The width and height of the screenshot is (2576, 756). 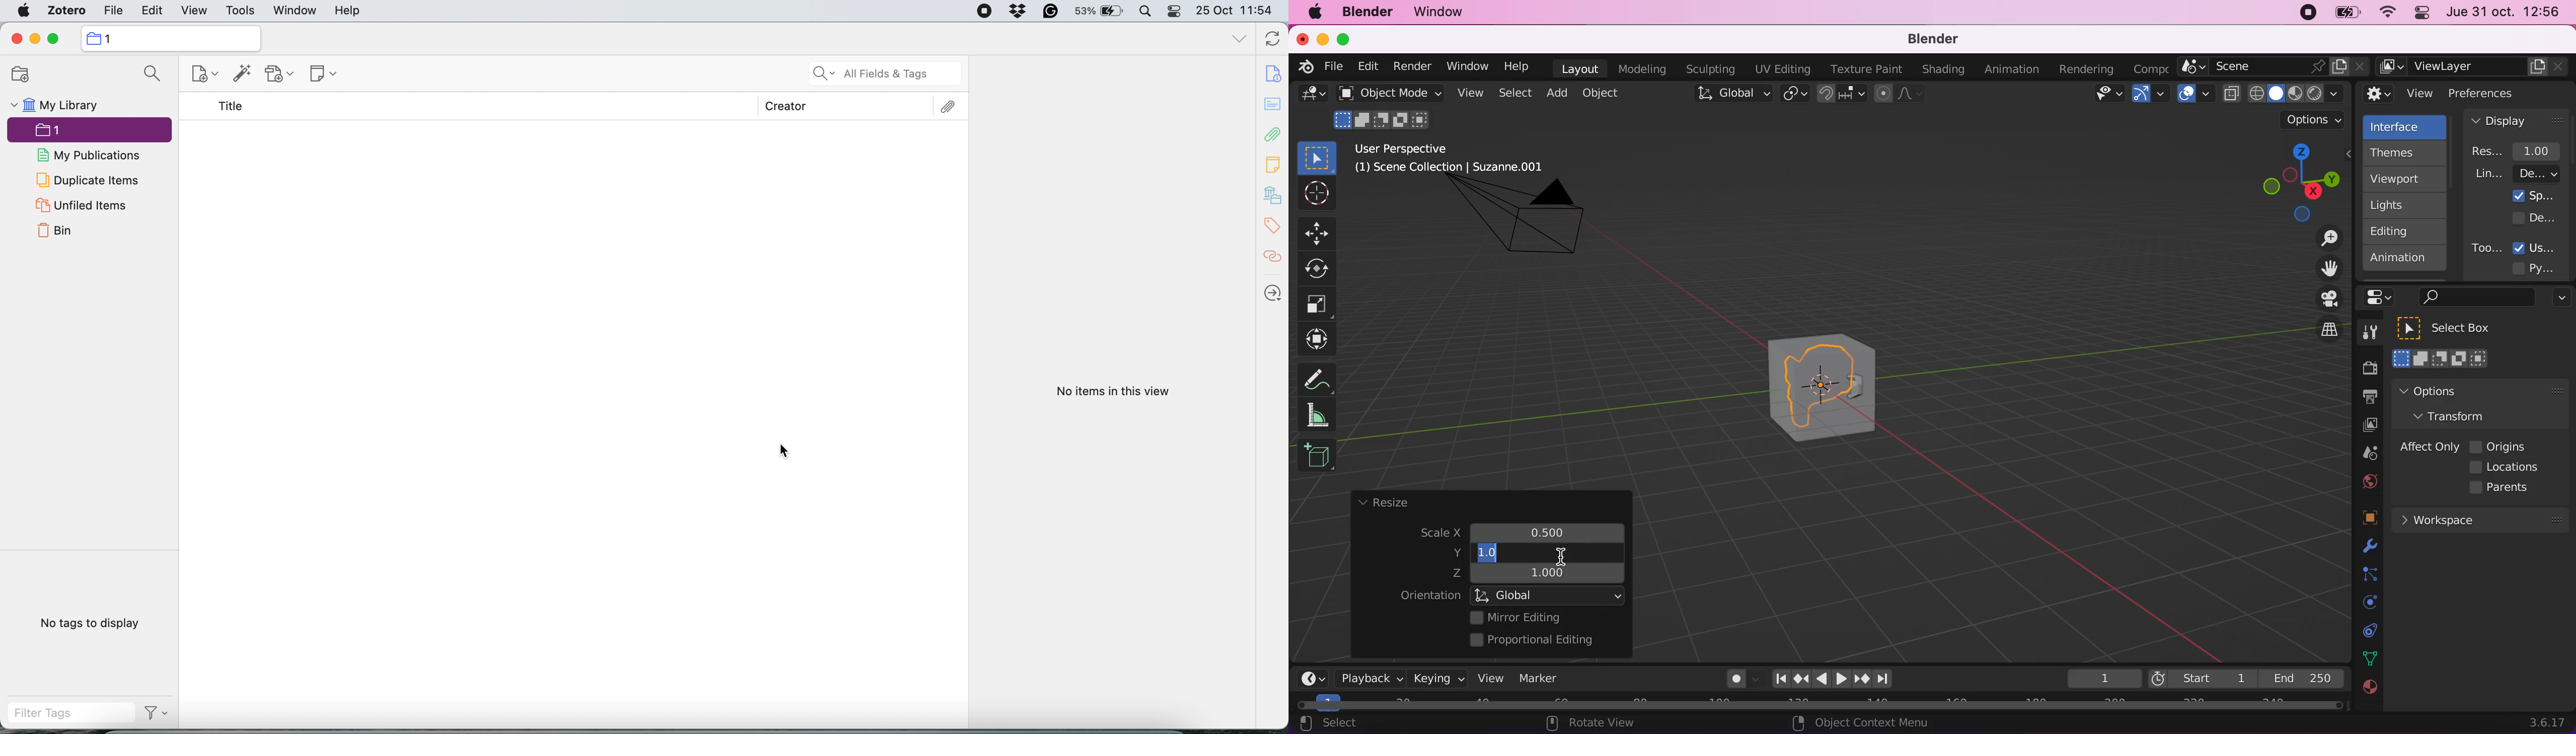 I want to click on new item, so click(x=202, y=73).